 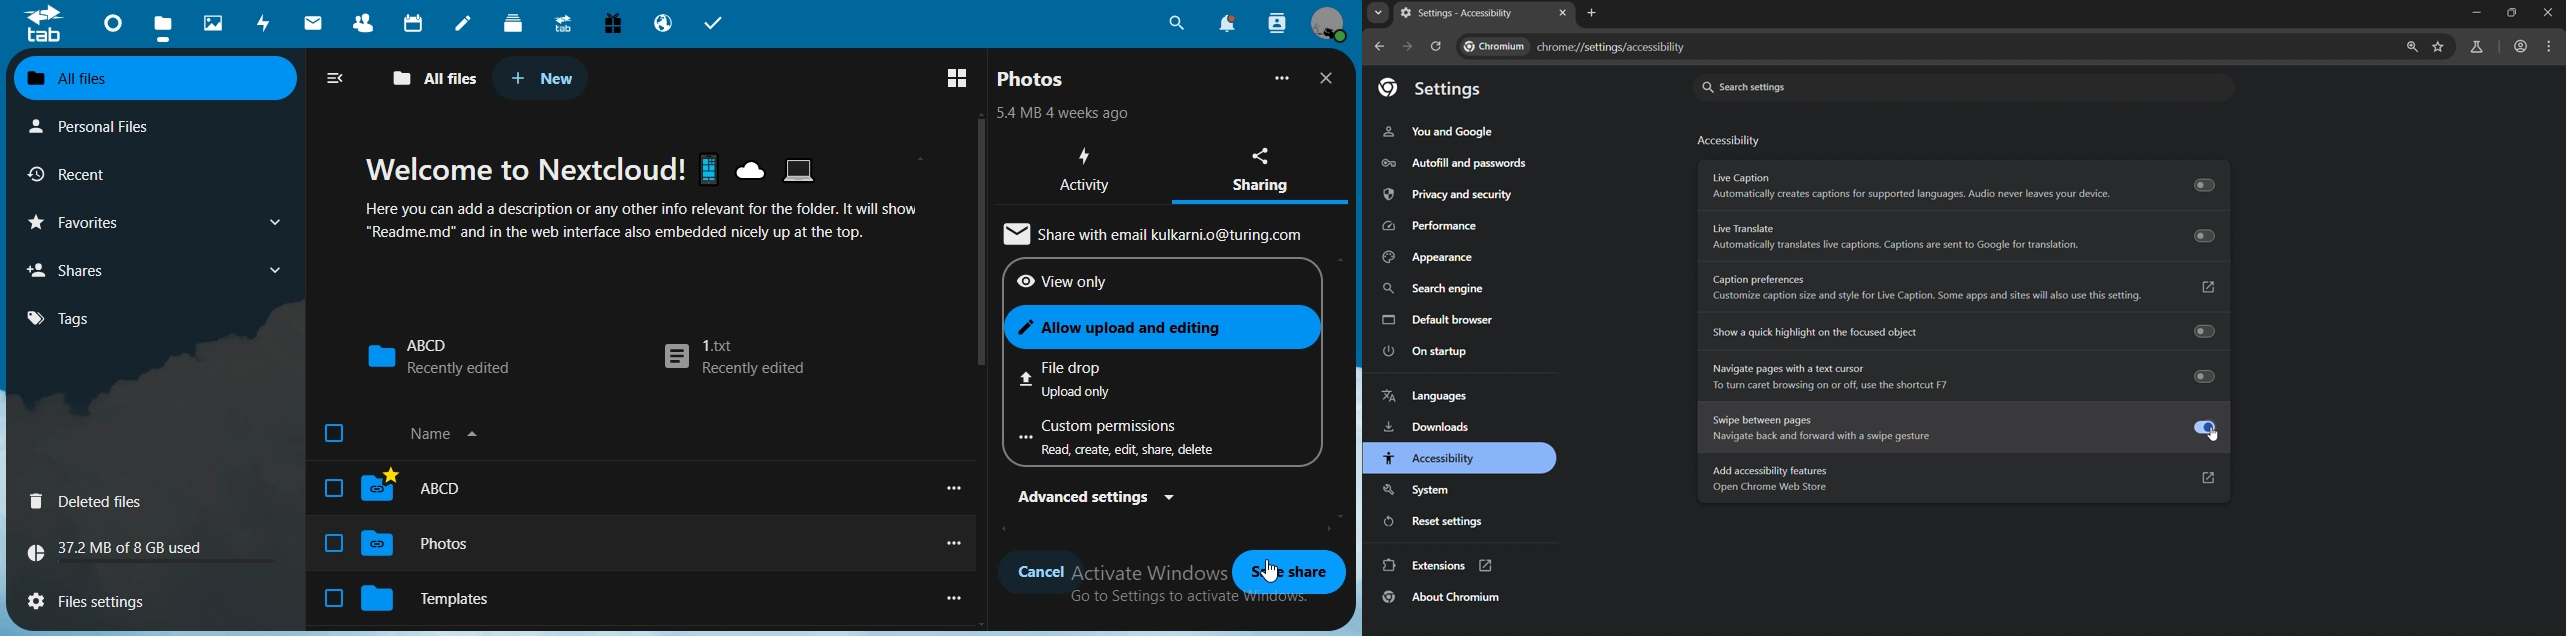 I want to click on sharing, so click(x=1268, y=167).